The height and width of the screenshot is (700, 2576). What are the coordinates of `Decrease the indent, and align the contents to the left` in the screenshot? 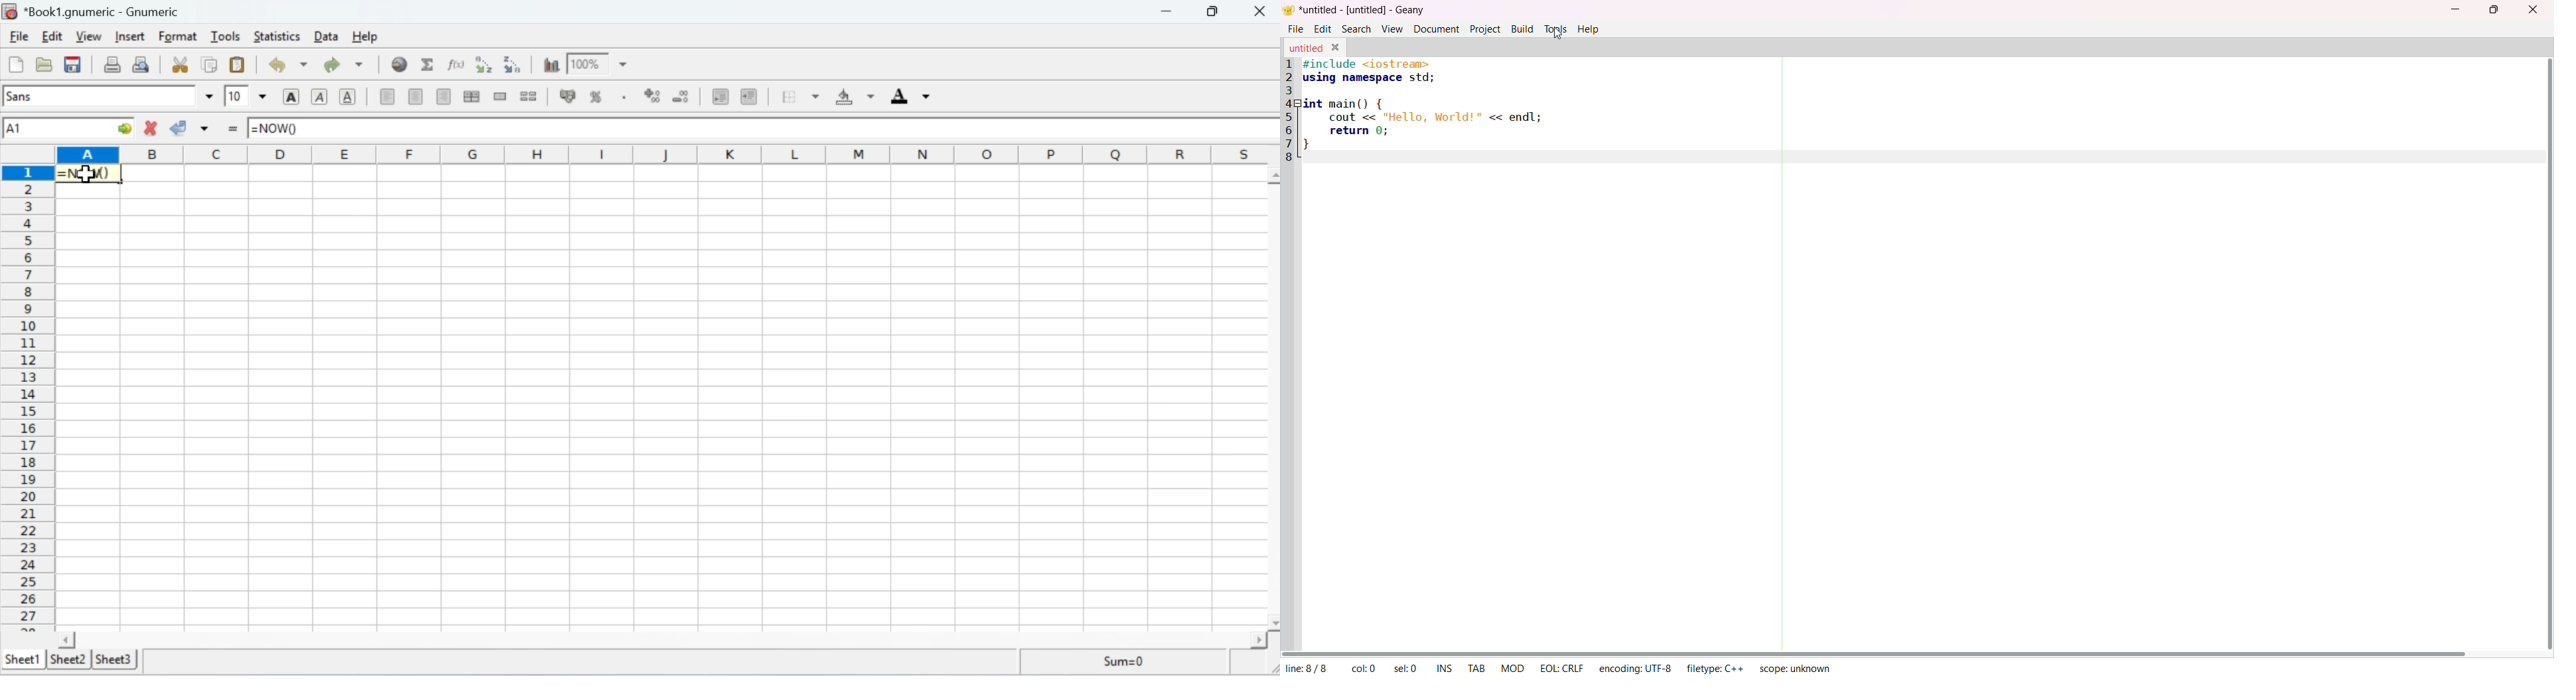 It's located at (720, 96).